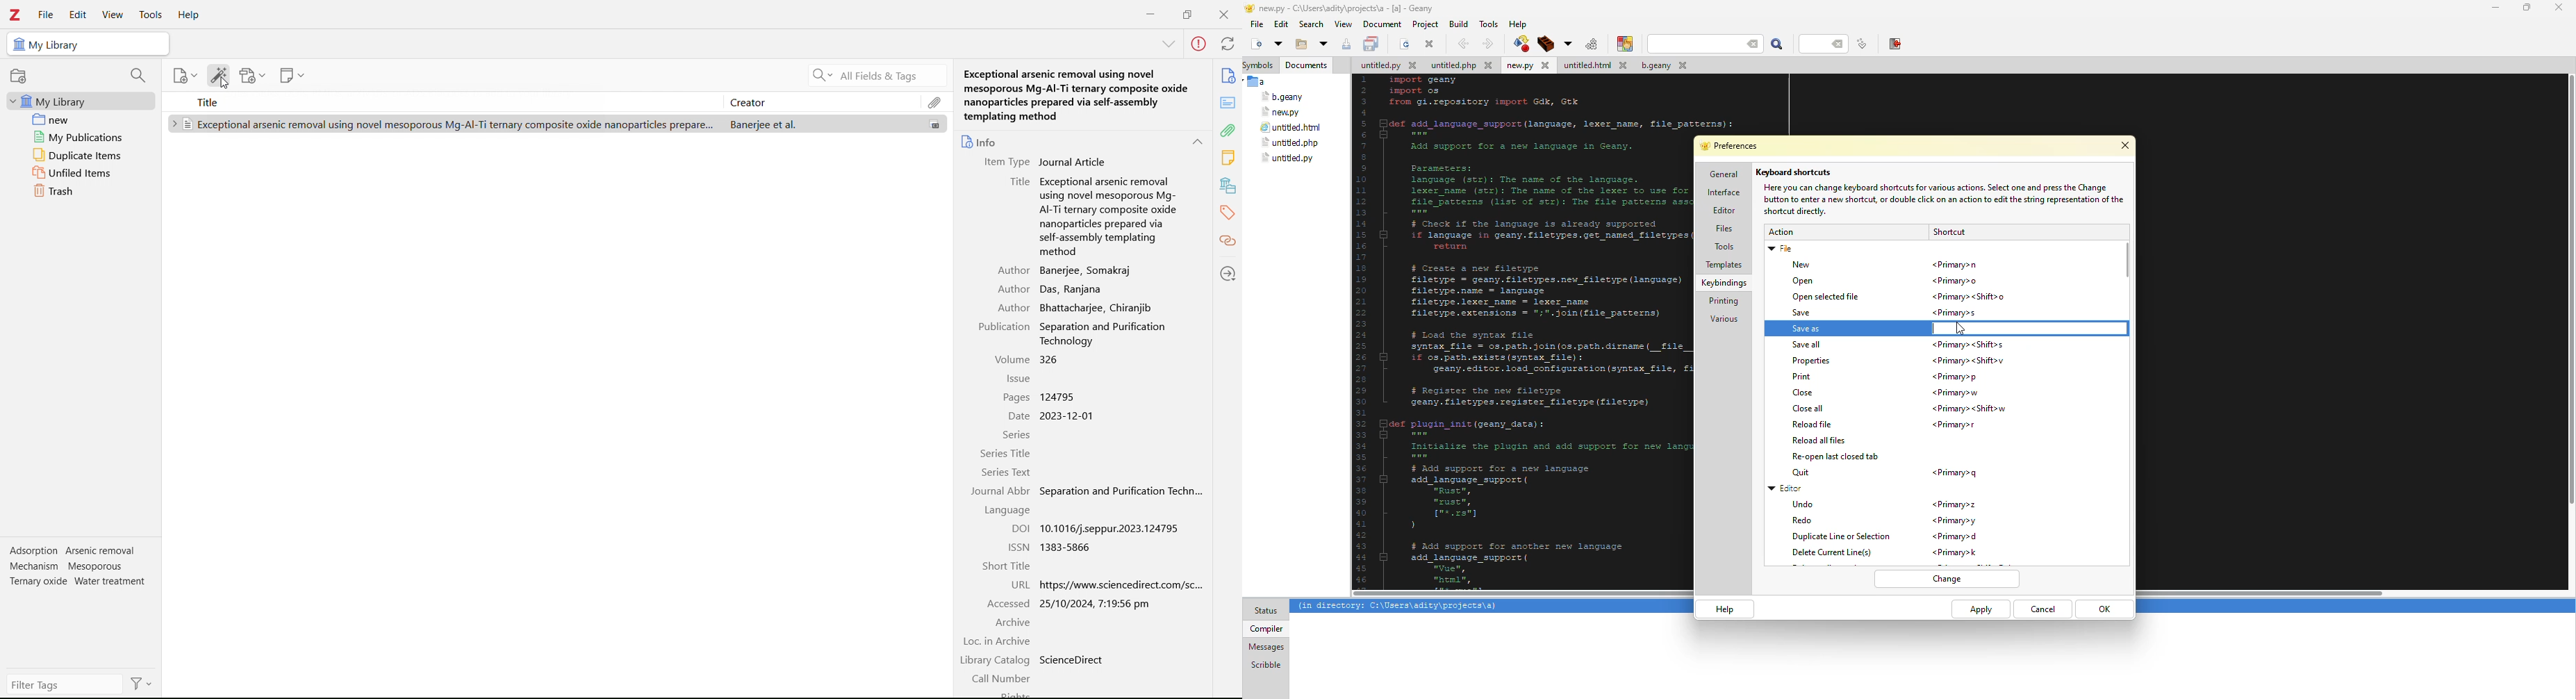 The image size is (2576, 700). I want to click on info, so click(1228, 76).